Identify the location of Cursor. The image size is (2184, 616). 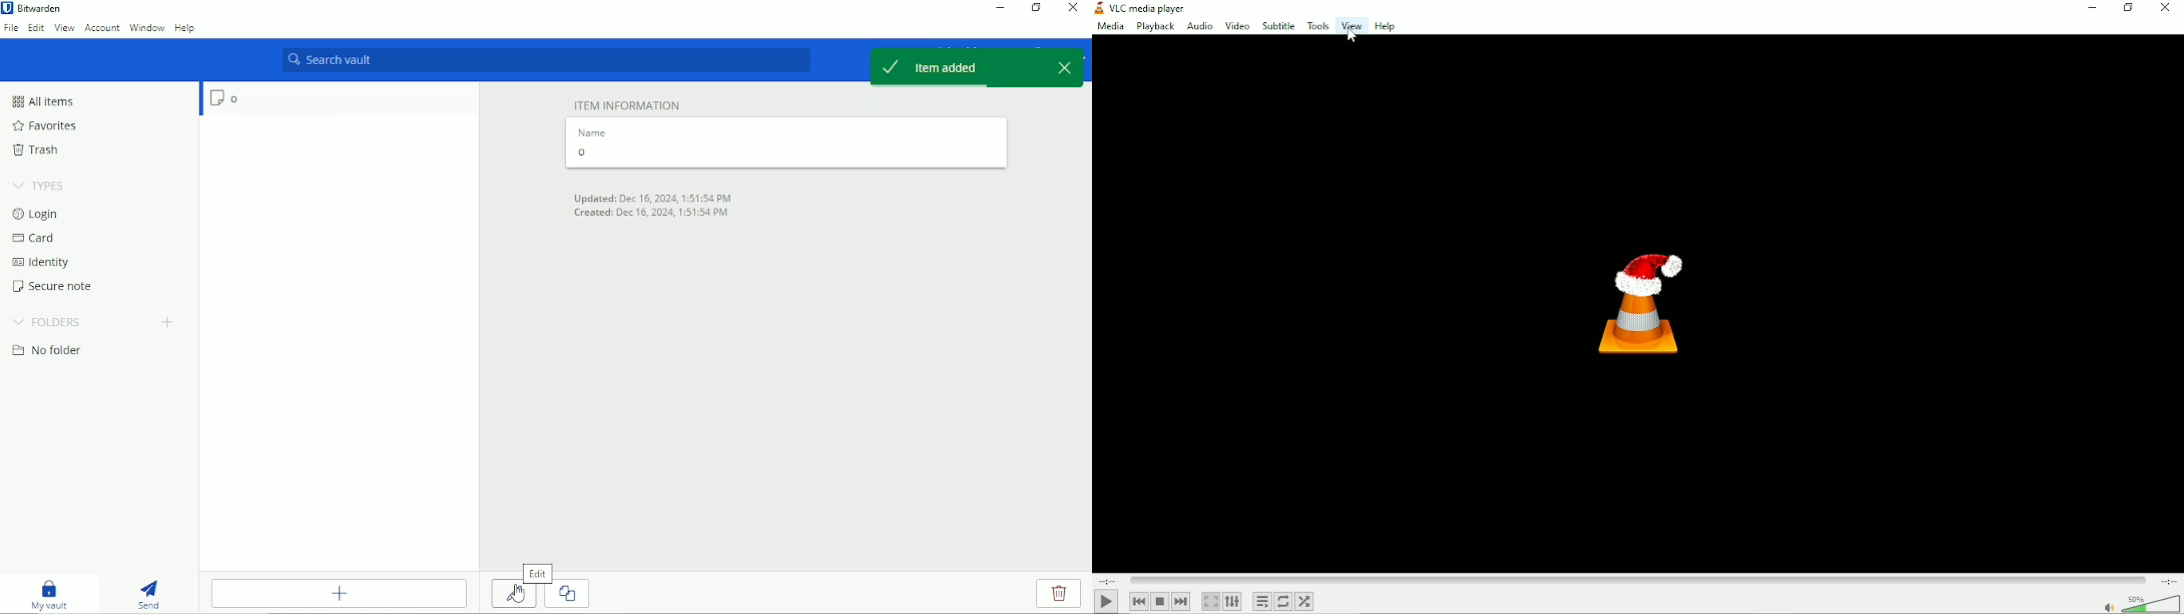
(1352, 36).